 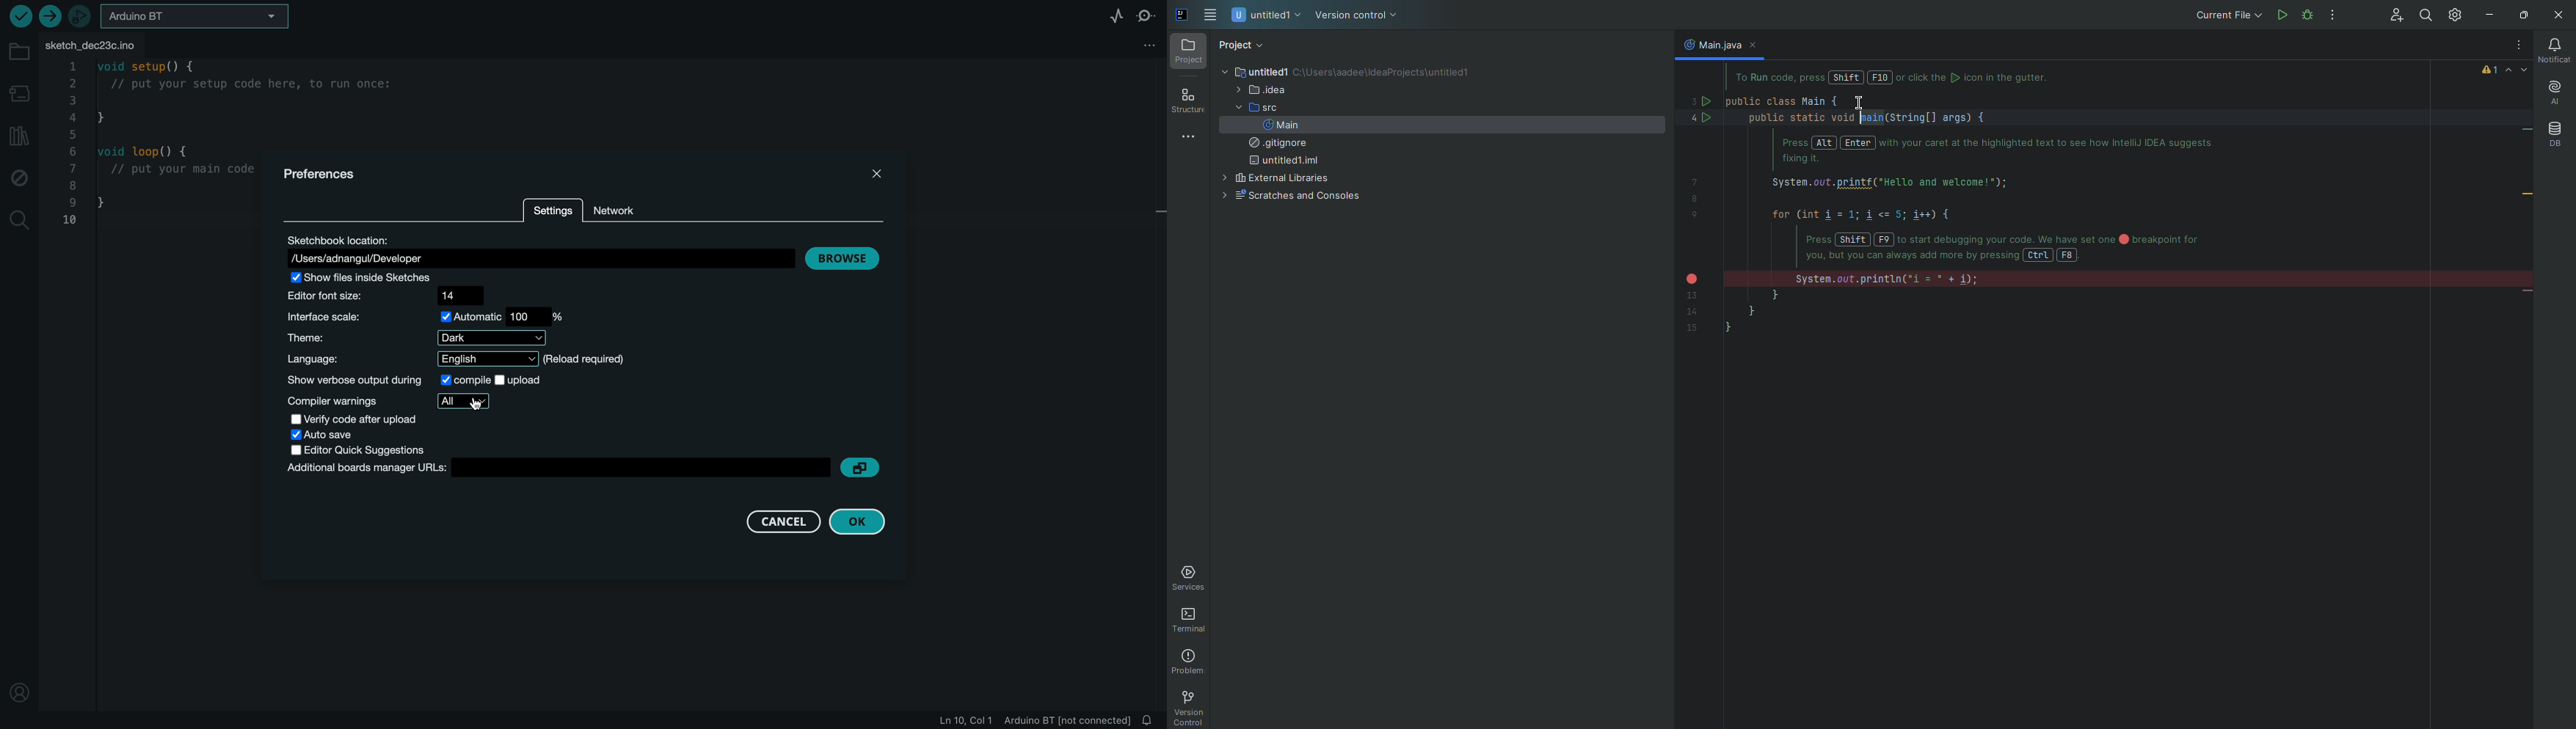 I want to click on ok, so click(x=861, y=521).